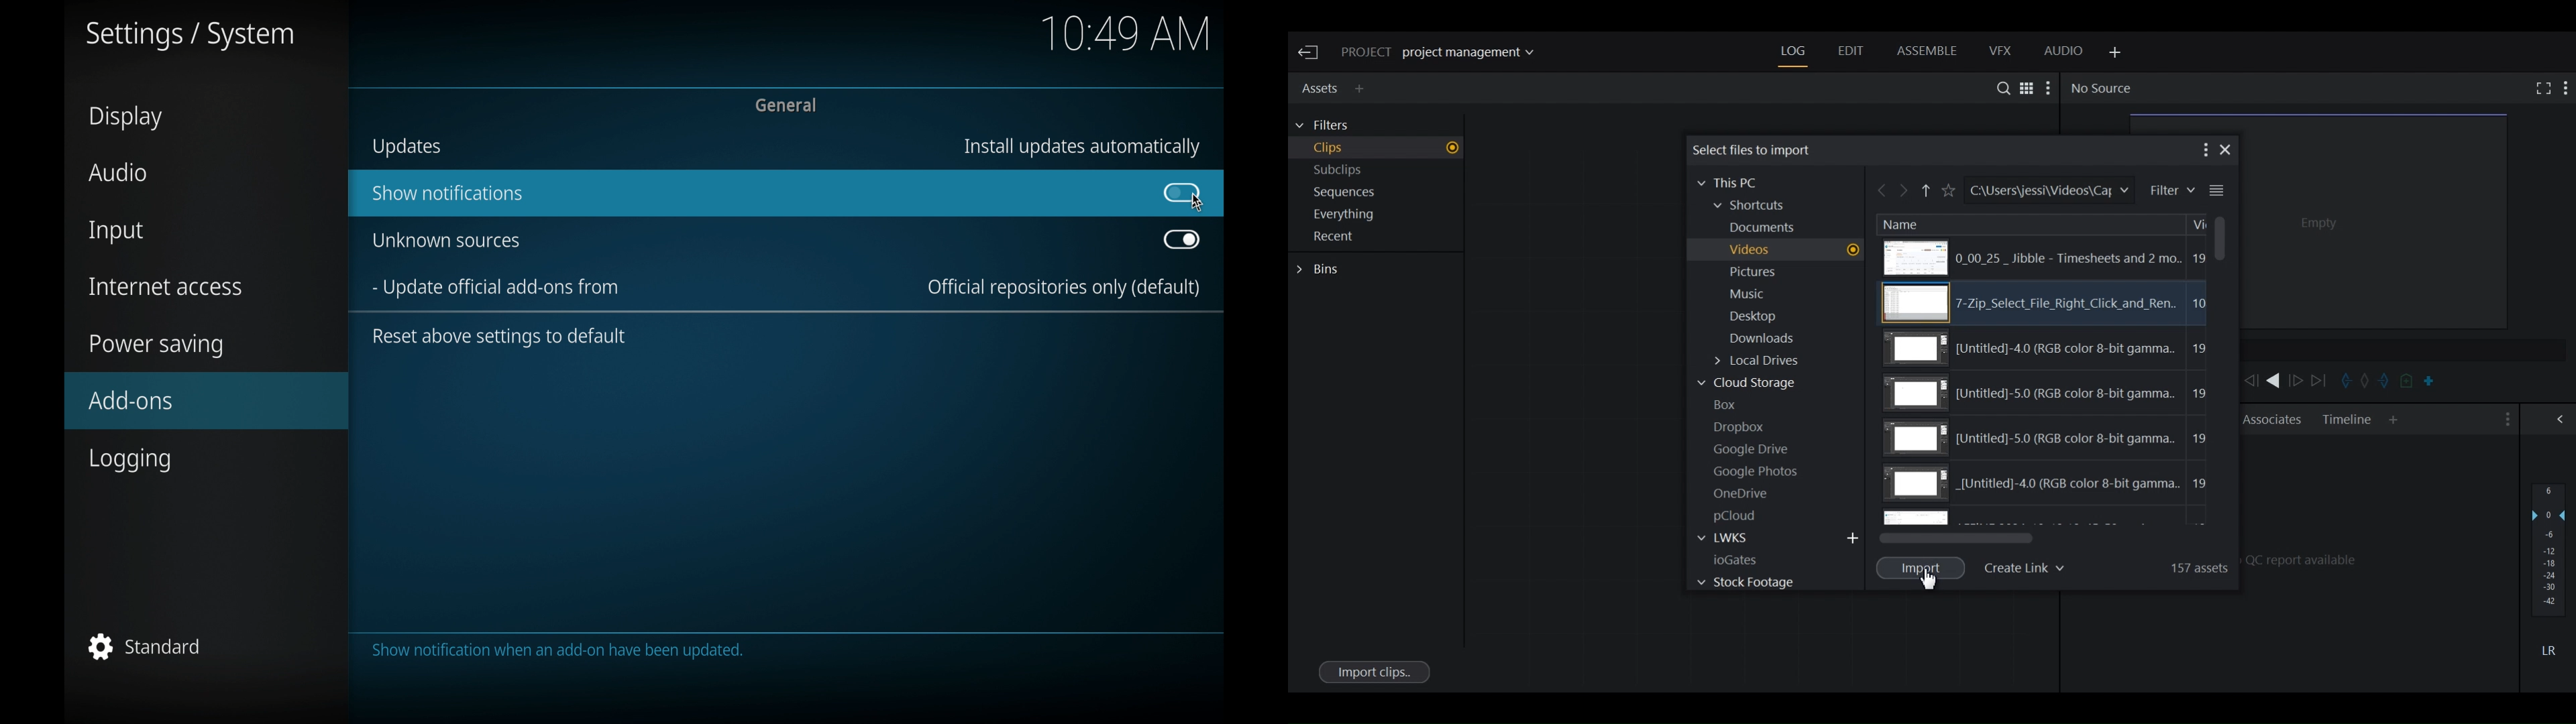  I want to click on Nudge one frame forward, so click(2298, 381).